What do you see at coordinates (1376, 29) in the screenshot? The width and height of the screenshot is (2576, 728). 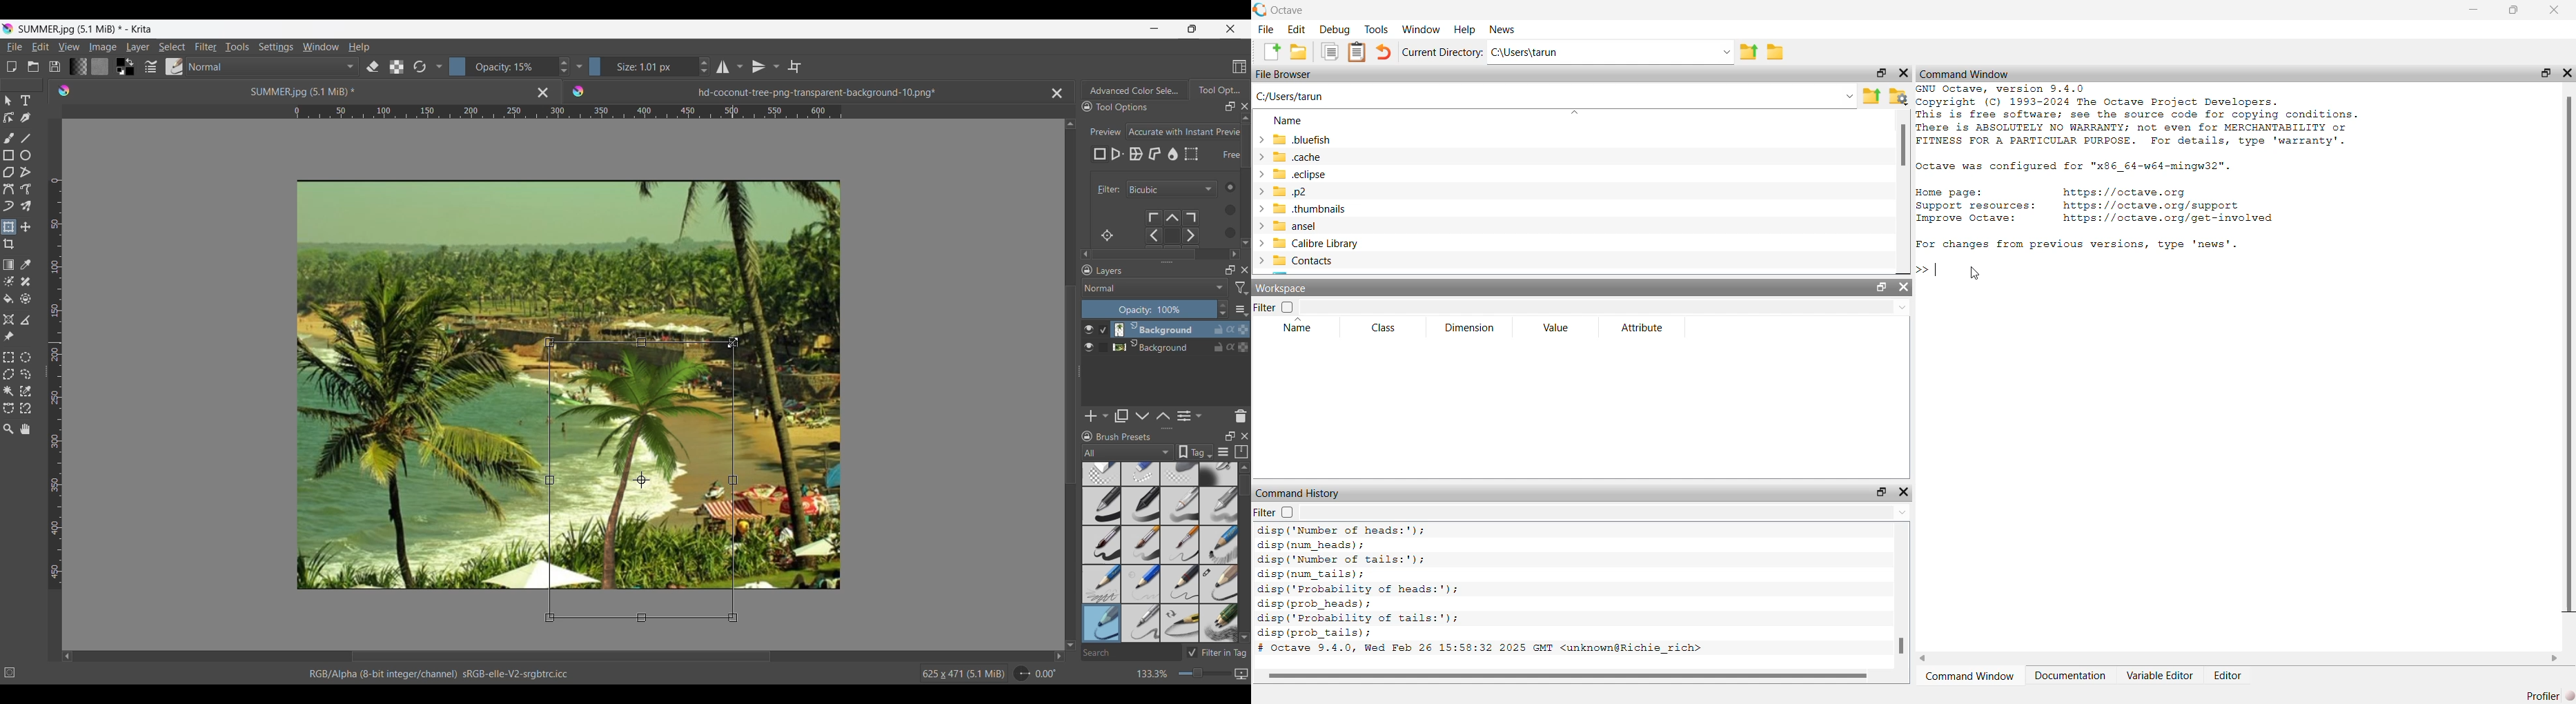 I see `Tools` at bounding box center [1376, 29].